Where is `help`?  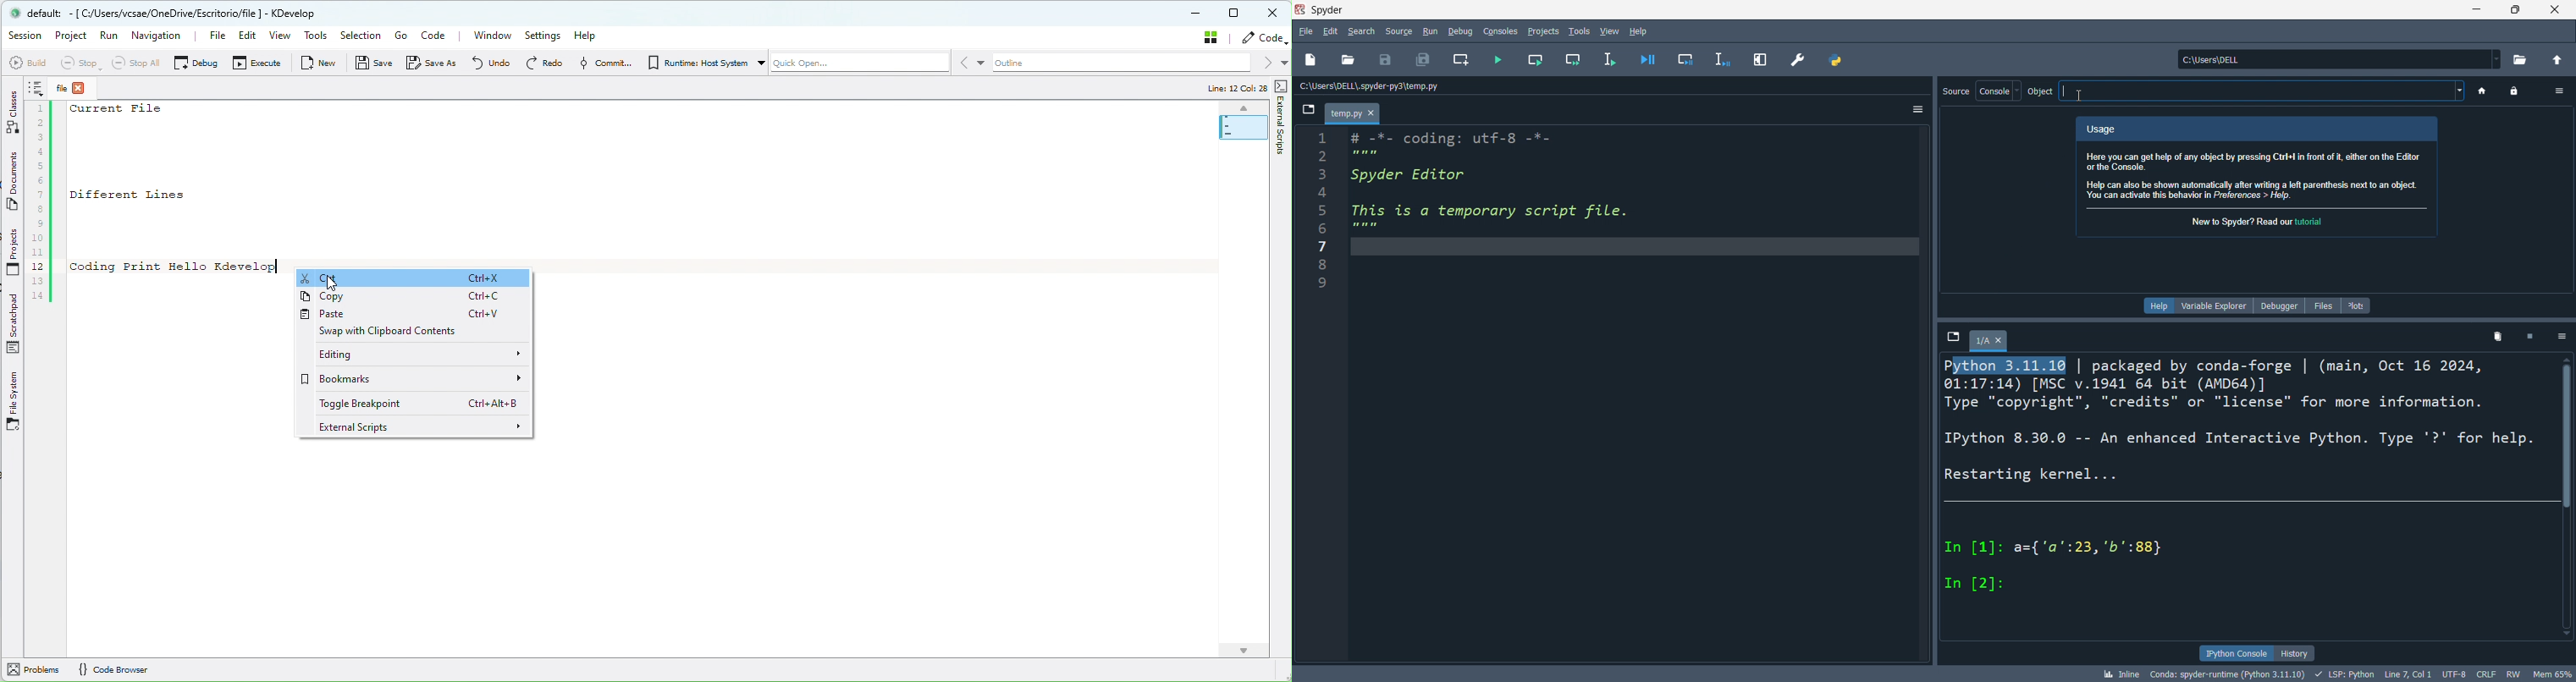 help is located at coordinates (2156, 306).